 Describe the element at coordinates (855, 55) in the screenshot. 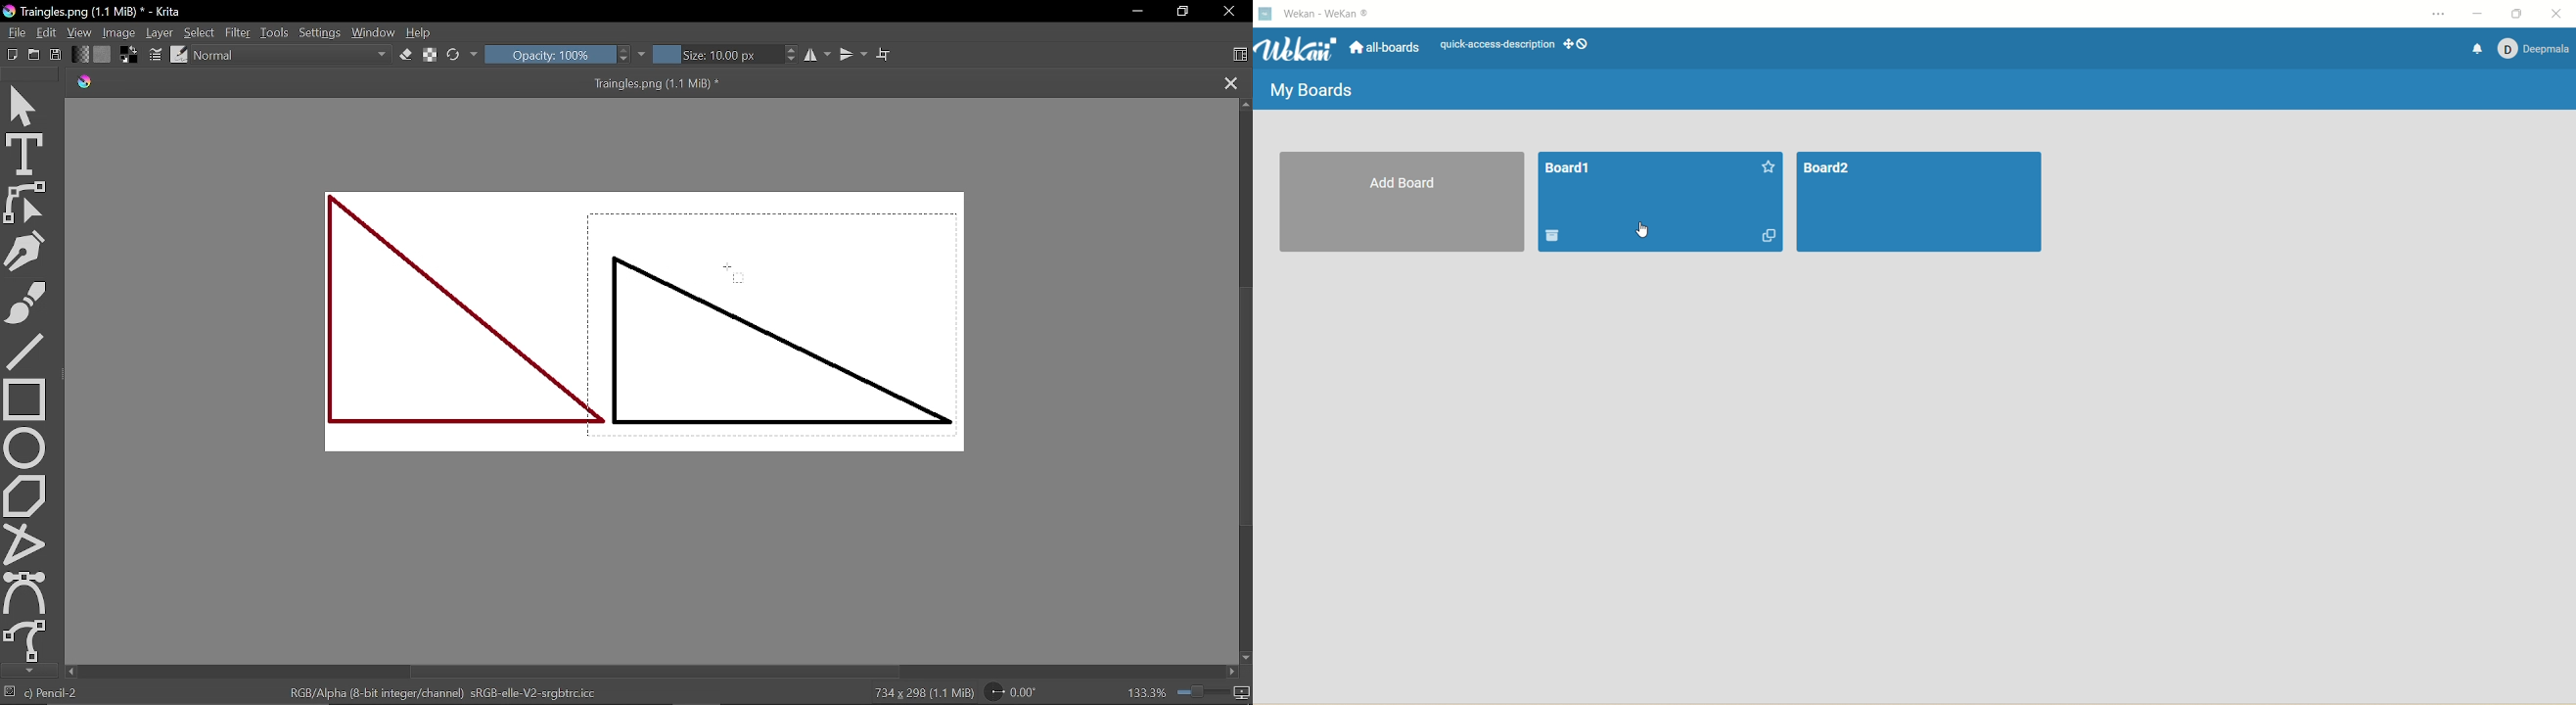

I see `Vertical mirror tool` at that location.